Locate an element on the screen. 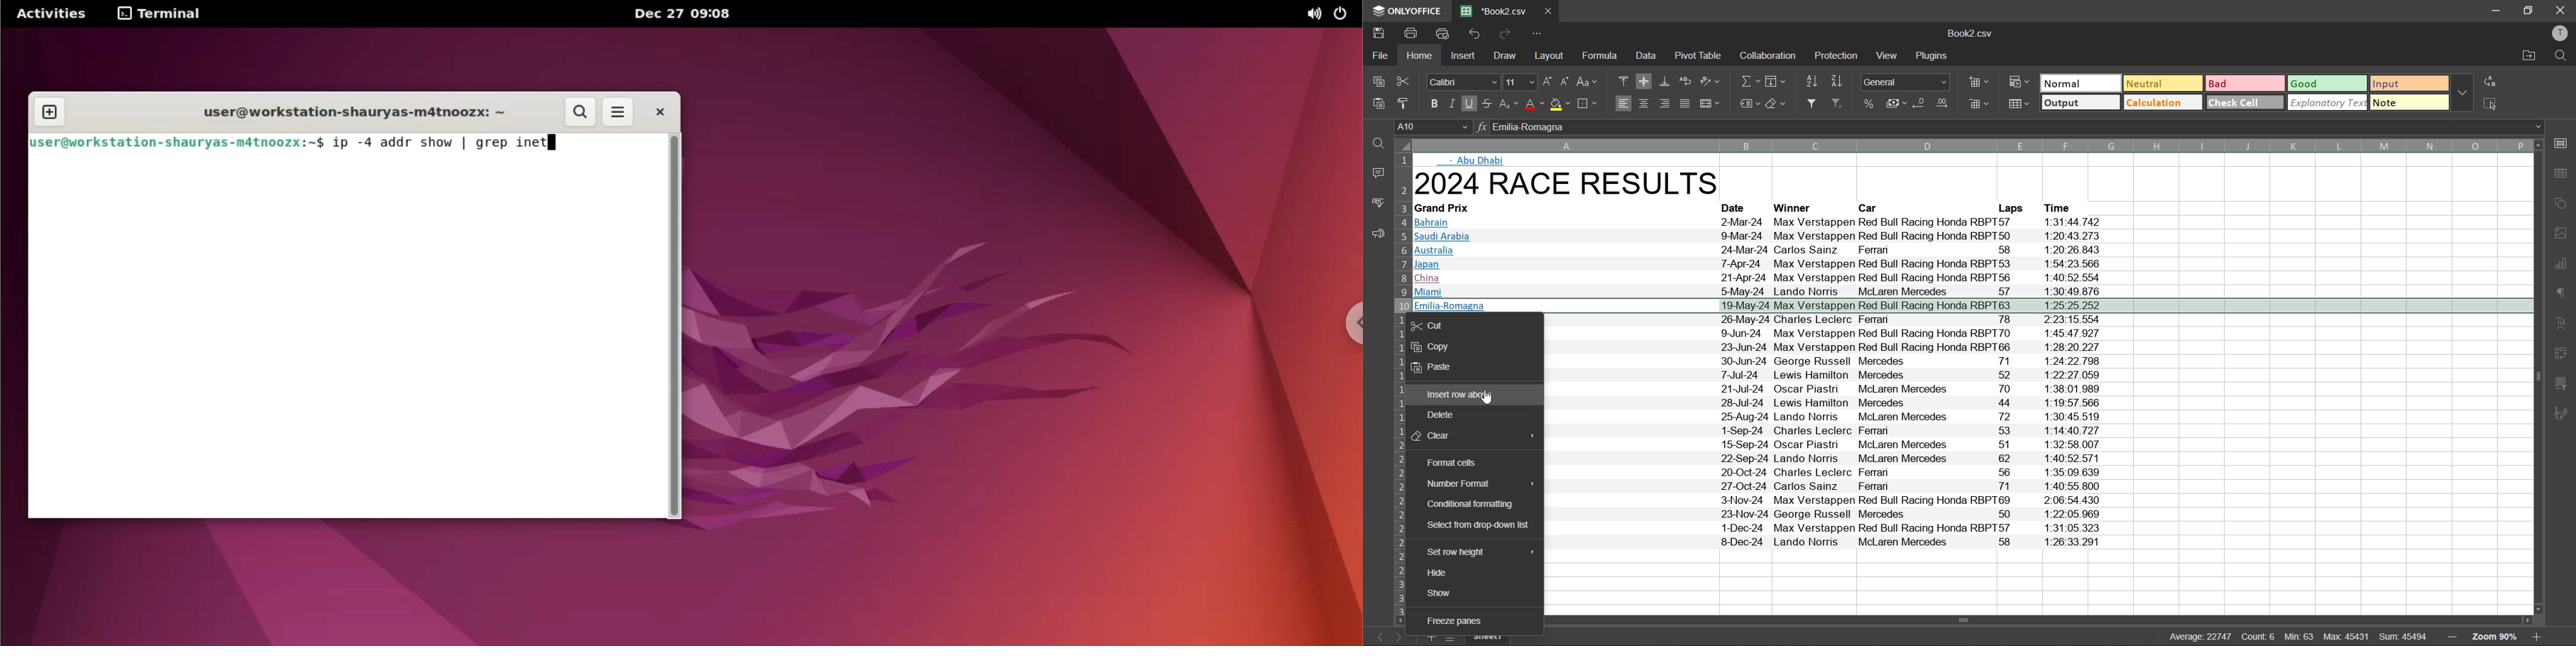  user@workstation-shauryas-m4tnoozx:~ is located at coordinates (349, 111).